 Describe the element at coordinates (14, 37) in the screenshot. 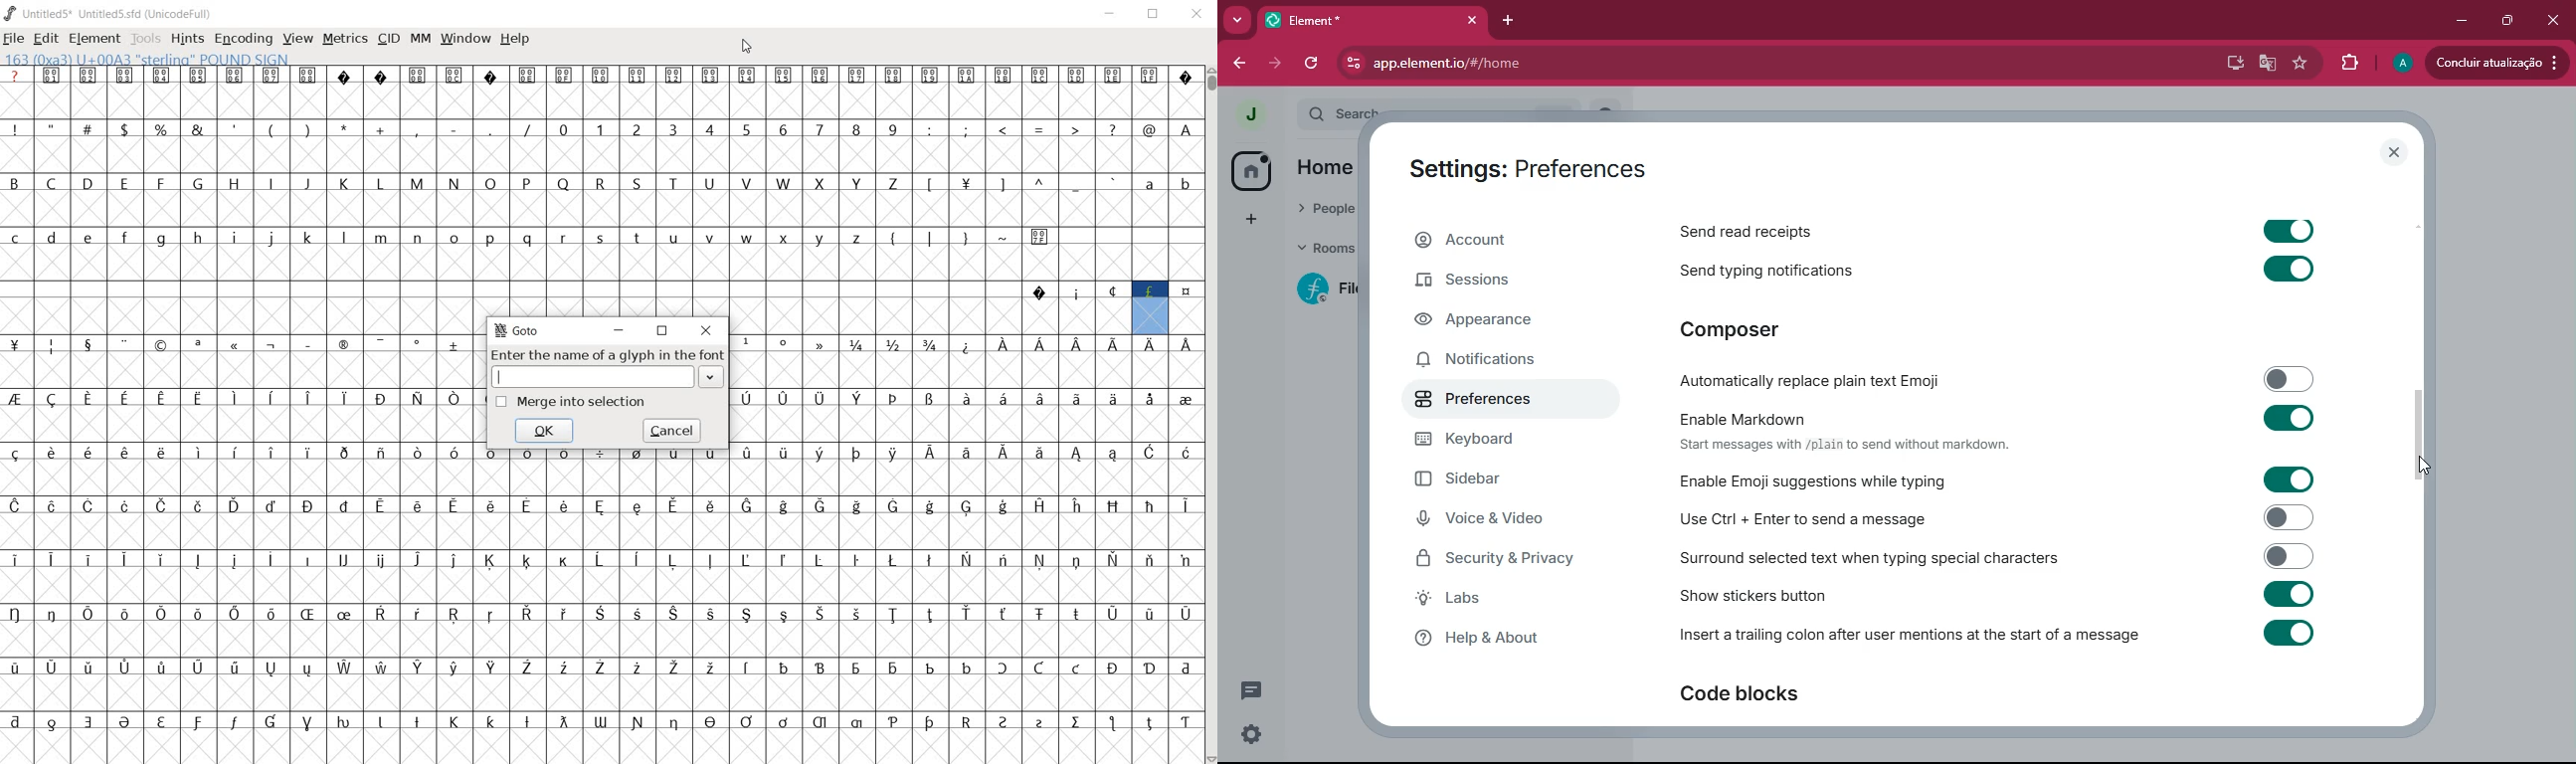

I see `FILE` at that location.